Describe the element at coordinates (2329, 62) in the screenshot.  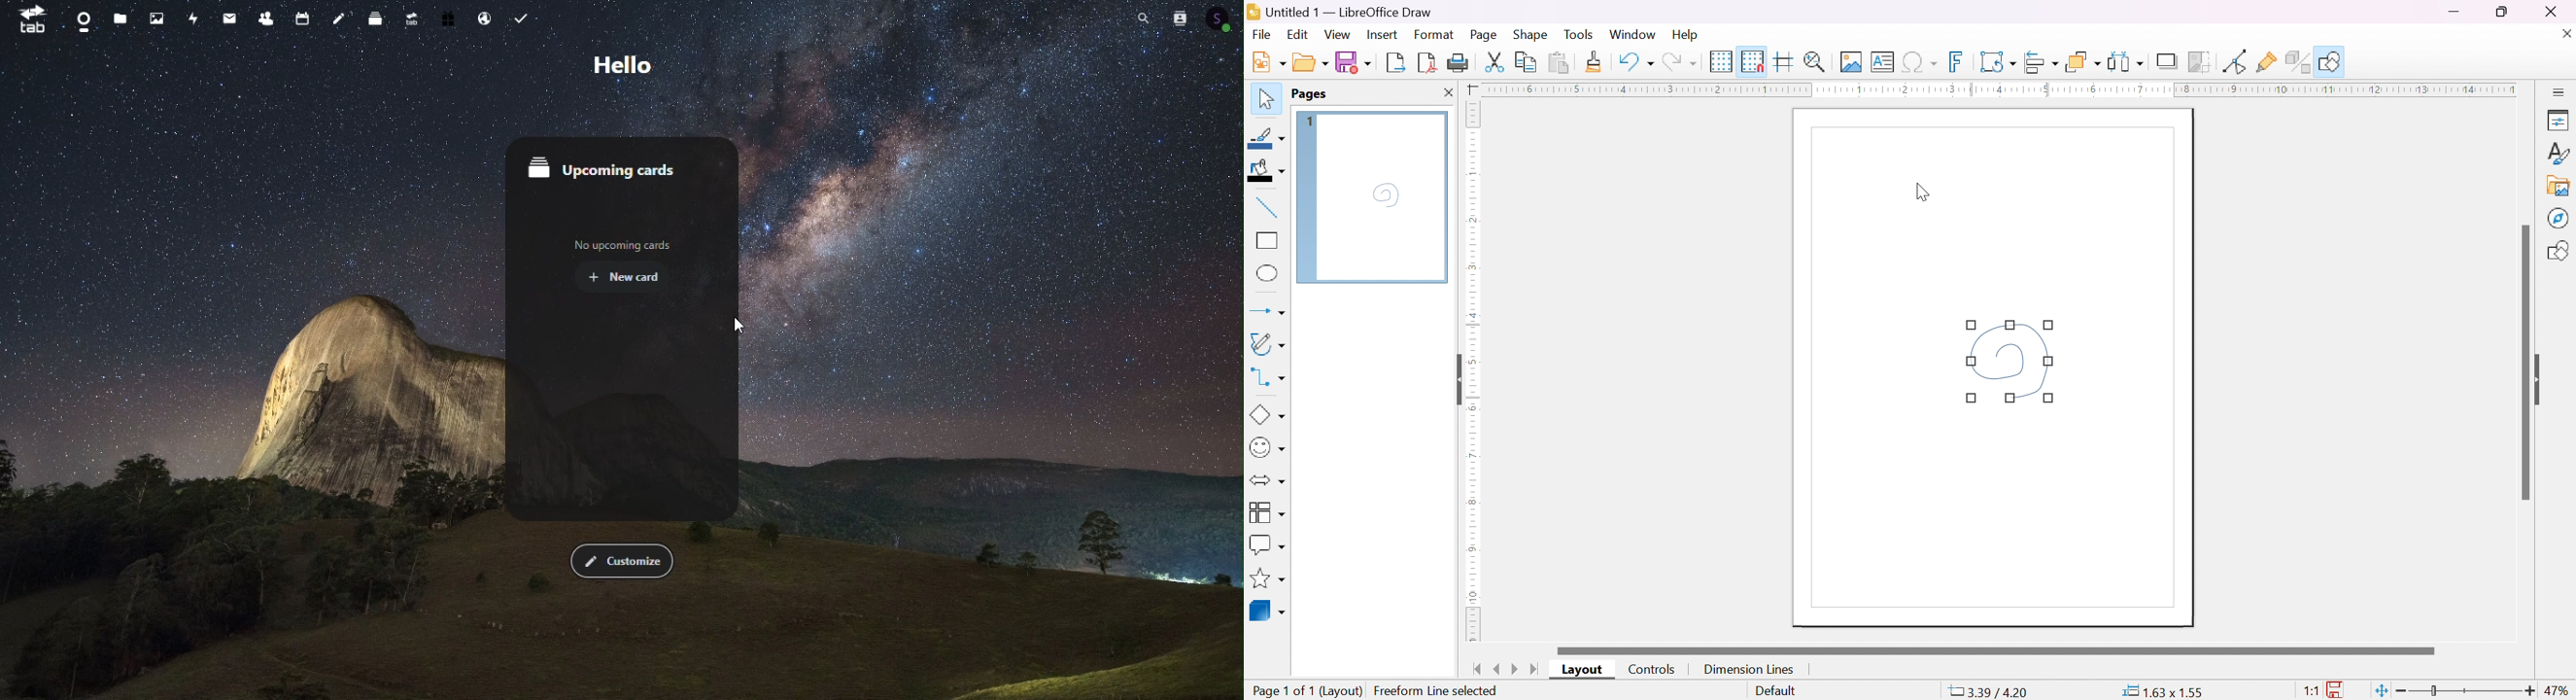
I see `show draw function` at that location.